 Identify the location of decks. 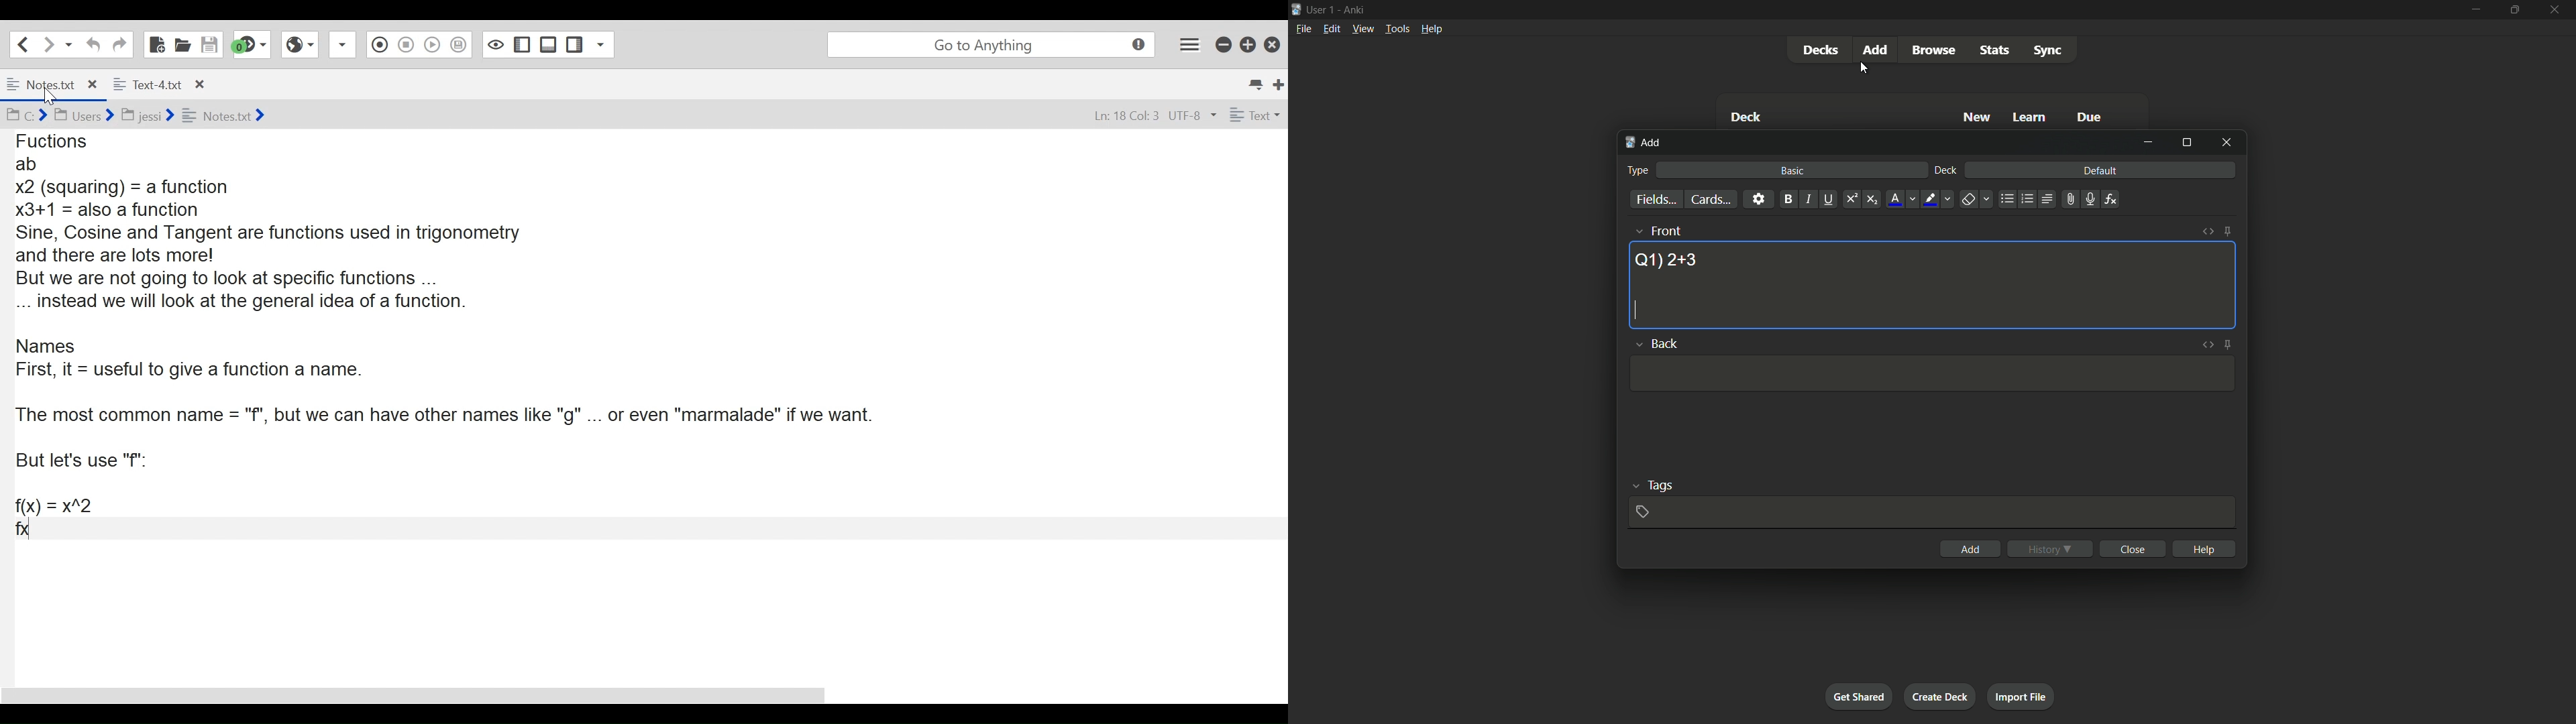
(1820, 50).